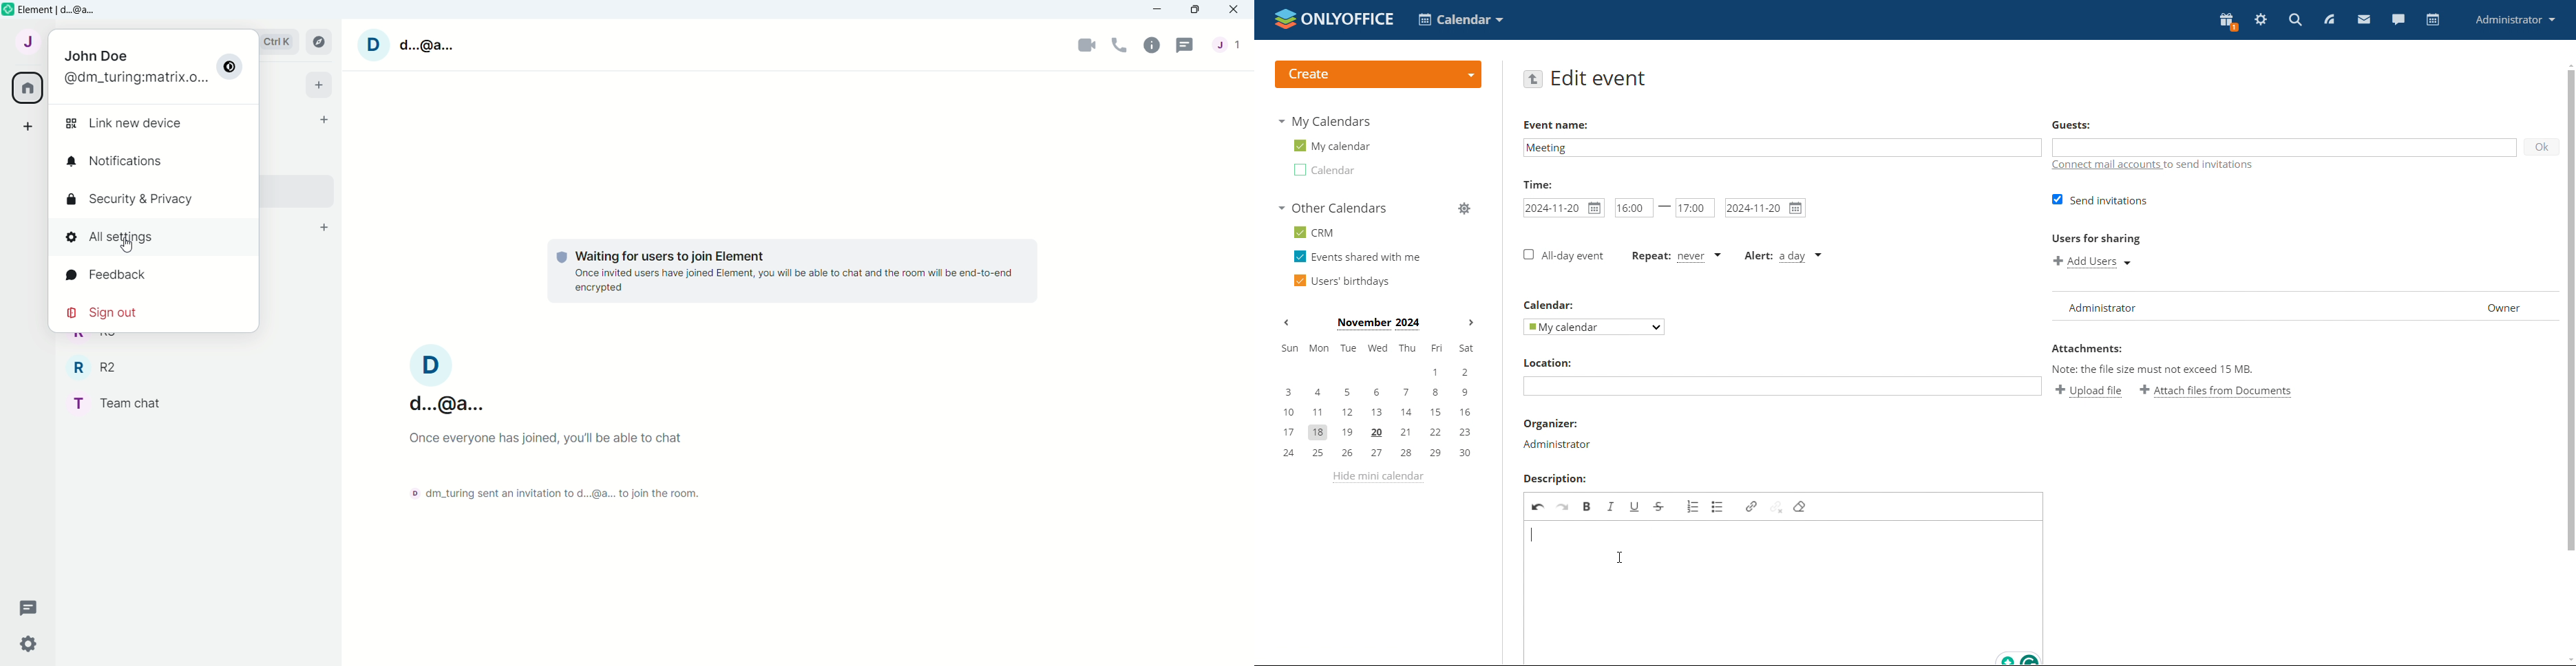  What do you see at coordinates (1377, 477) in the screenshot?
I see `hide mini calendar` at bounding box center [1377, 477].